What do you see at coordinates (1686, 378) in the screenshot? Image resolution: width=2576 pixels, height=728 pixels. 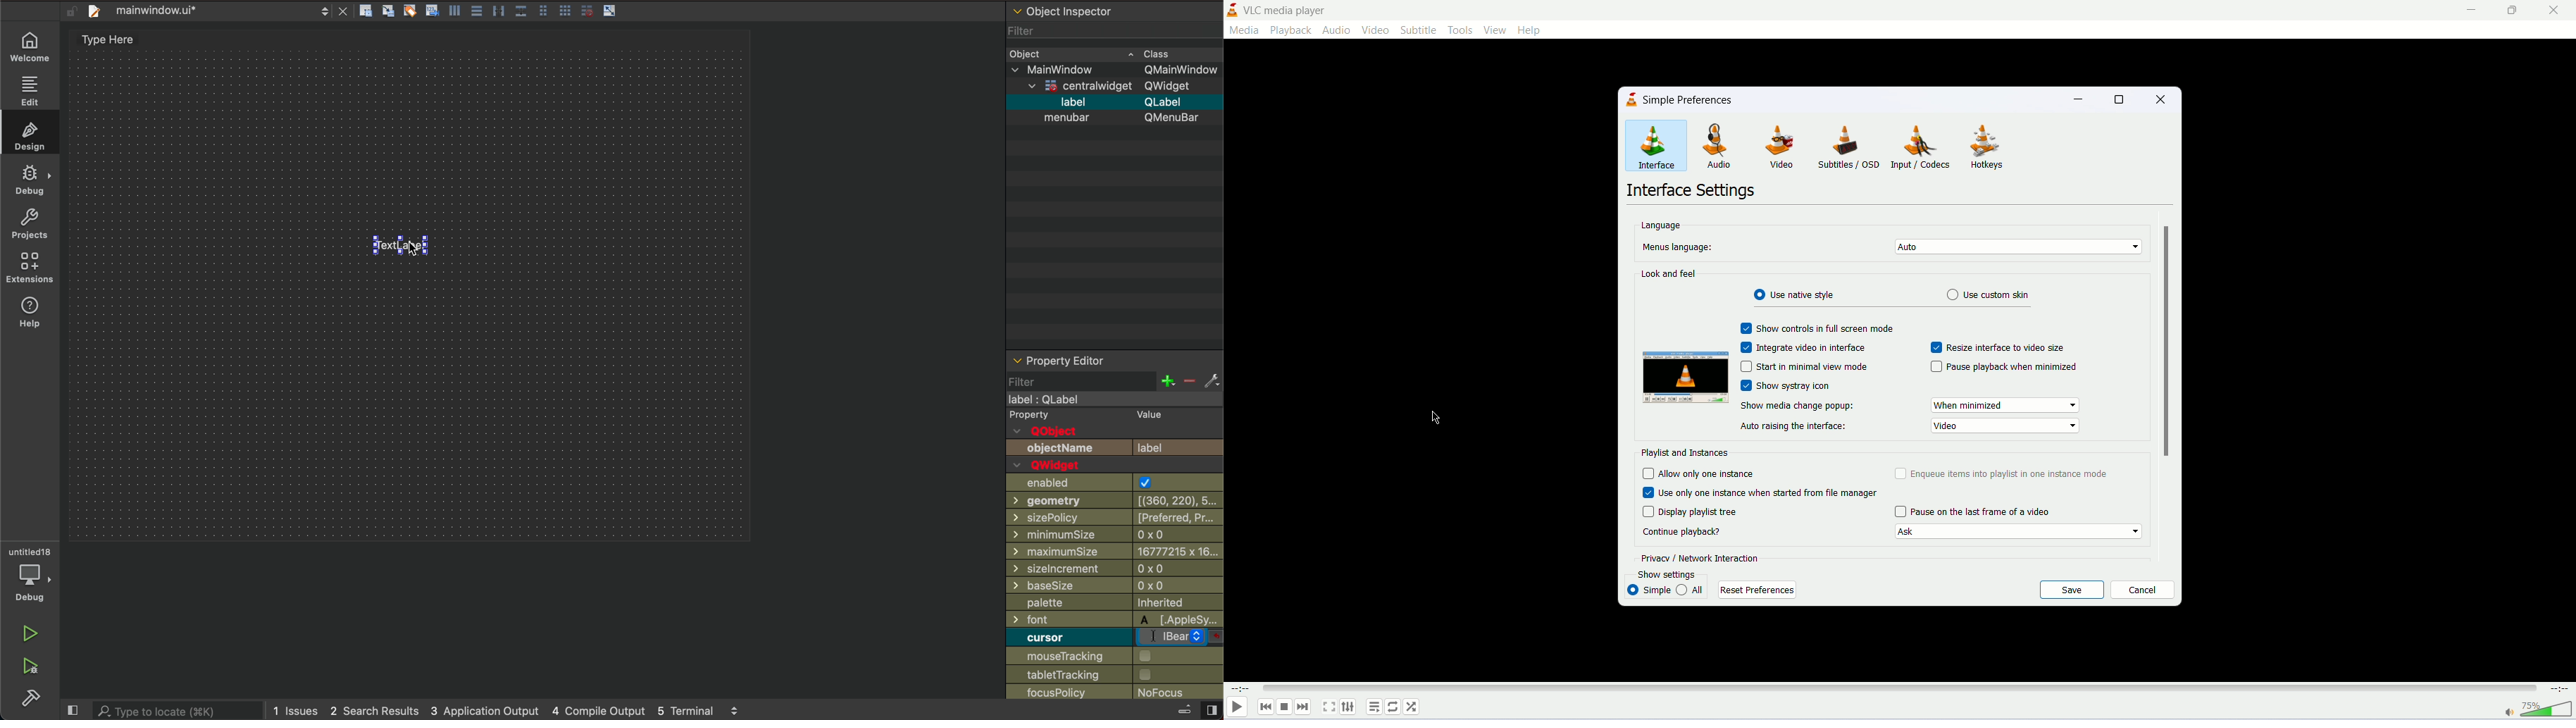 I see `preview` at bounding box center [1686, 378].